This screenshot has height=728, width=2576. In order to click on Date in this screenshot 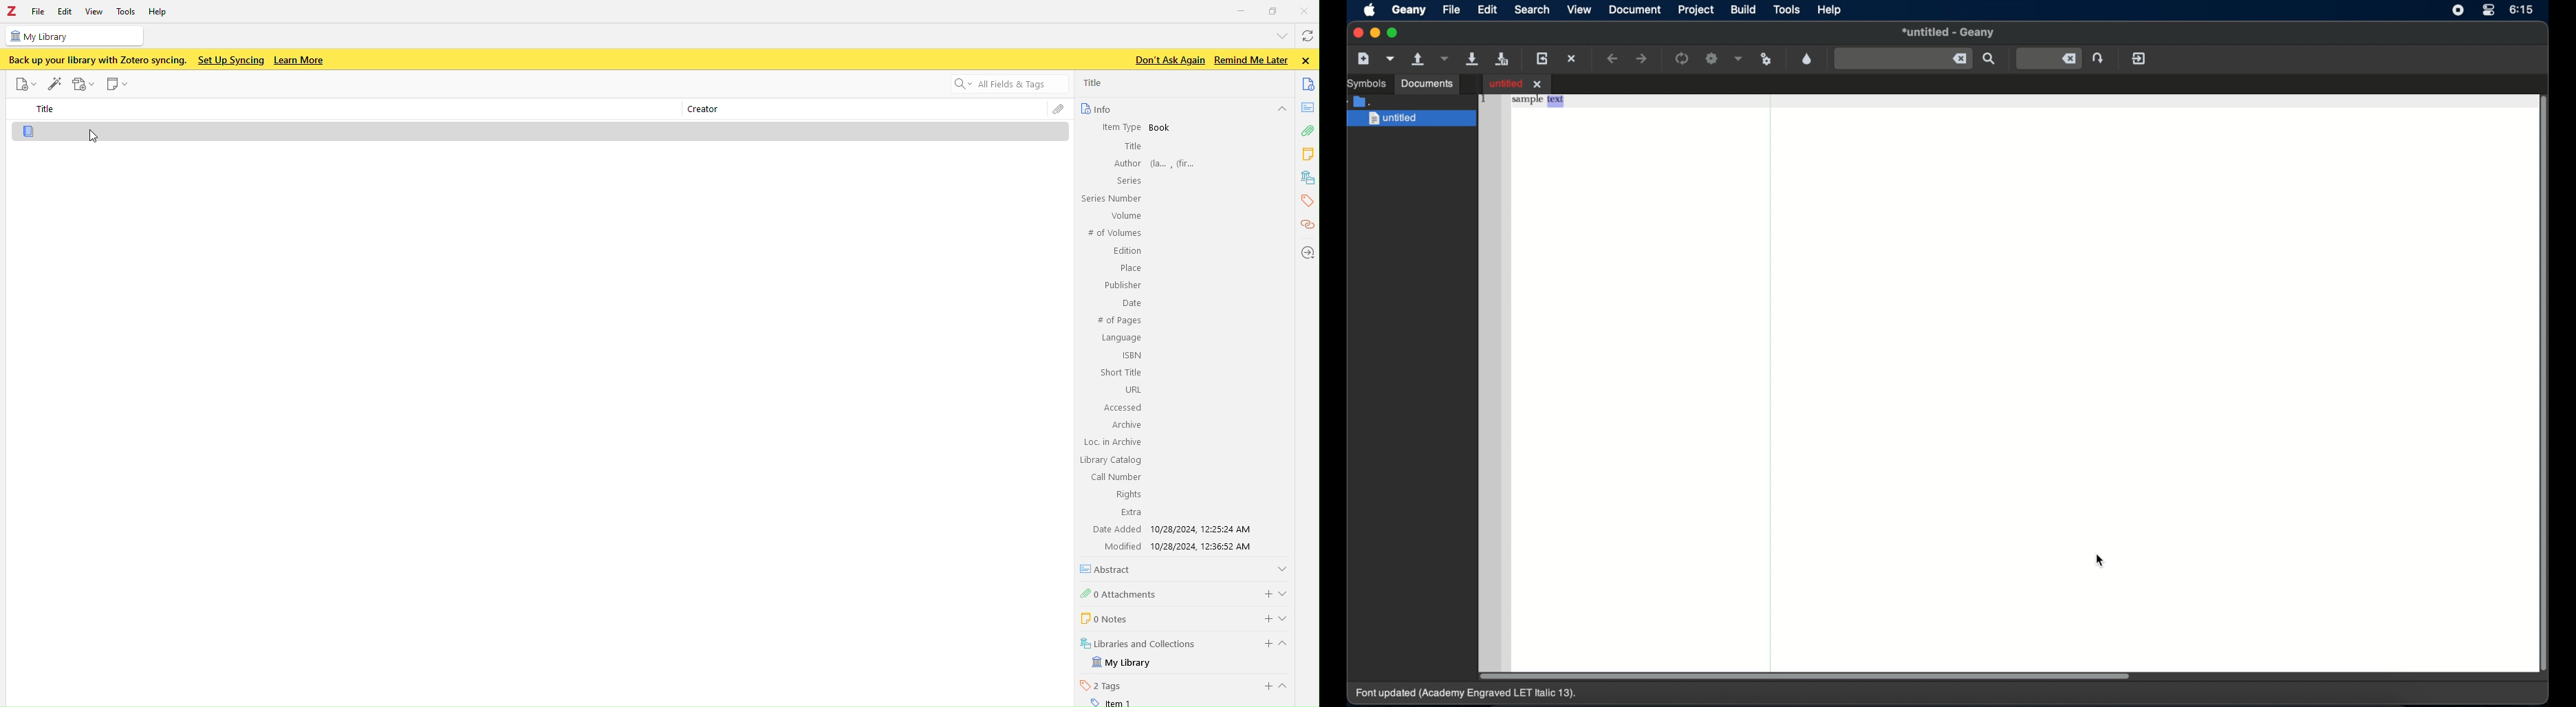, I will do `click(1130, 304)`.